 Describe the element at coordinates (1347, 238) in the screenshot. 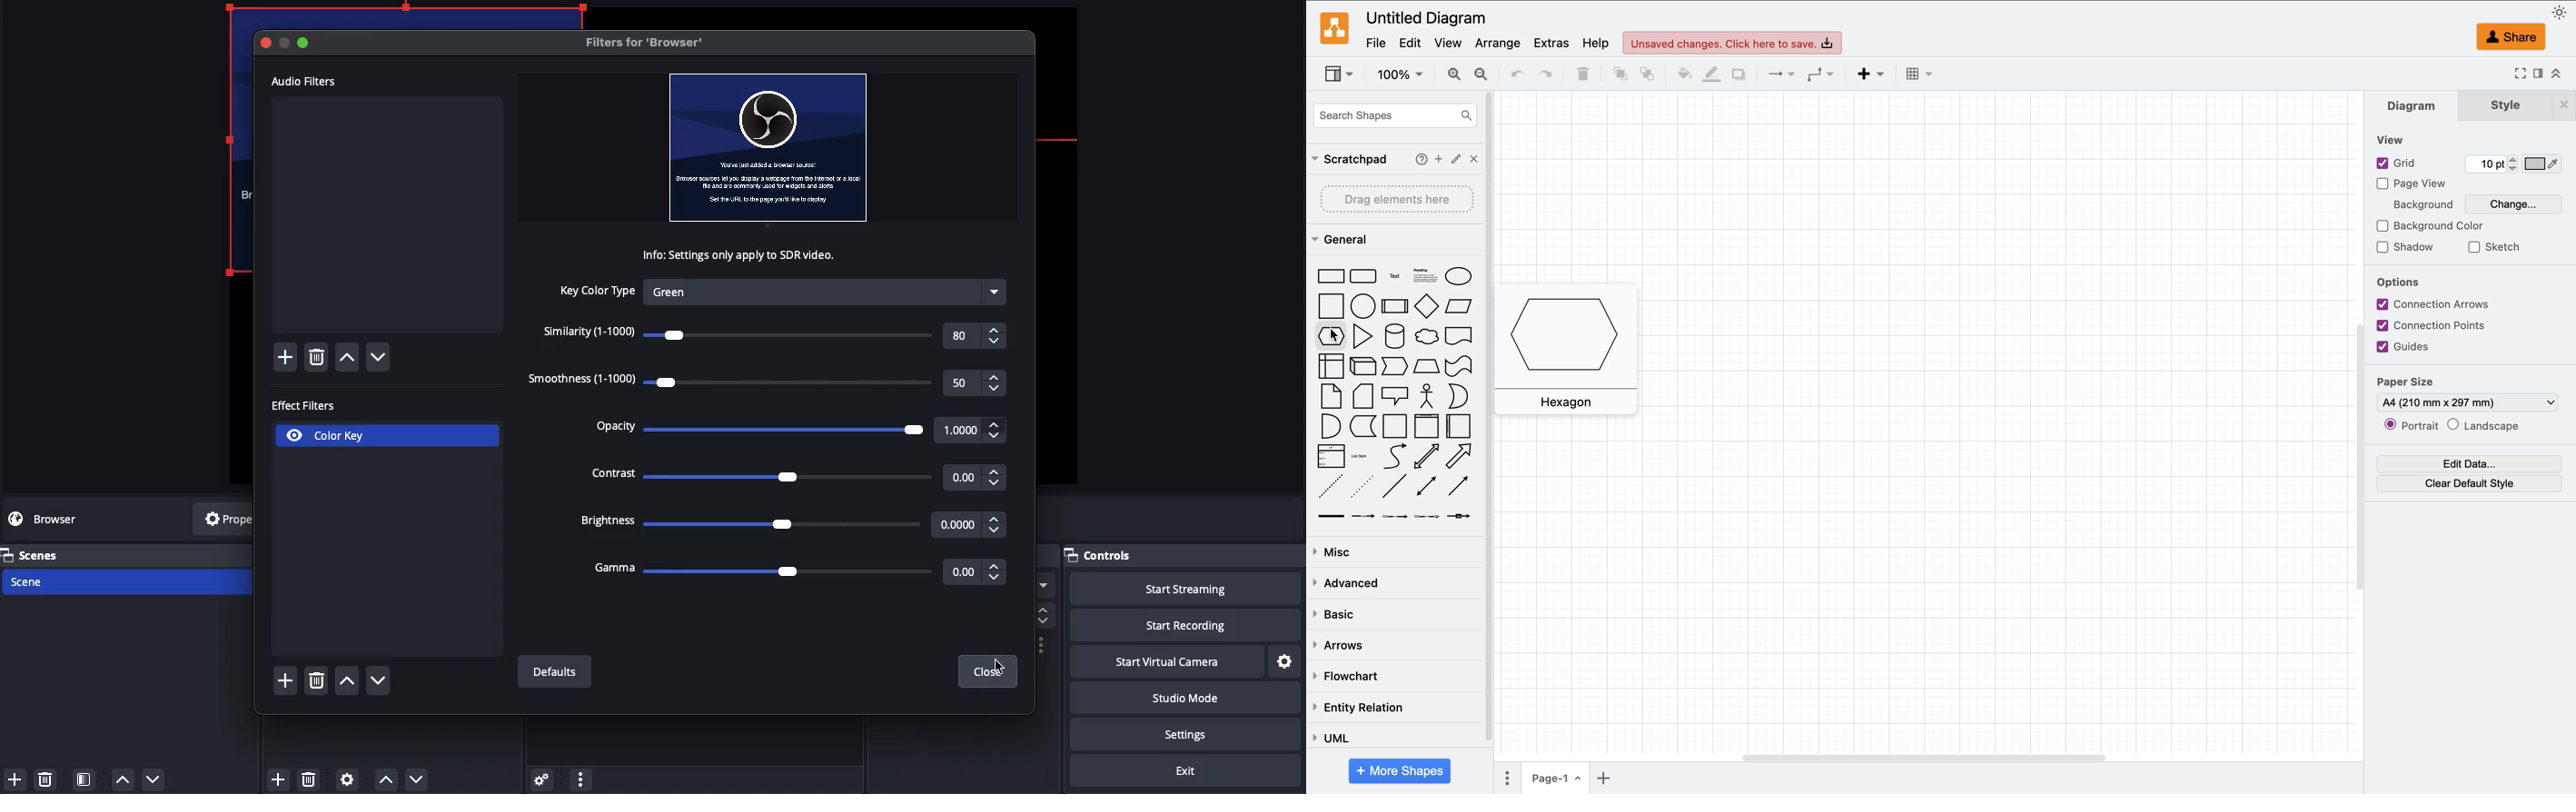

I see `general` at that location.